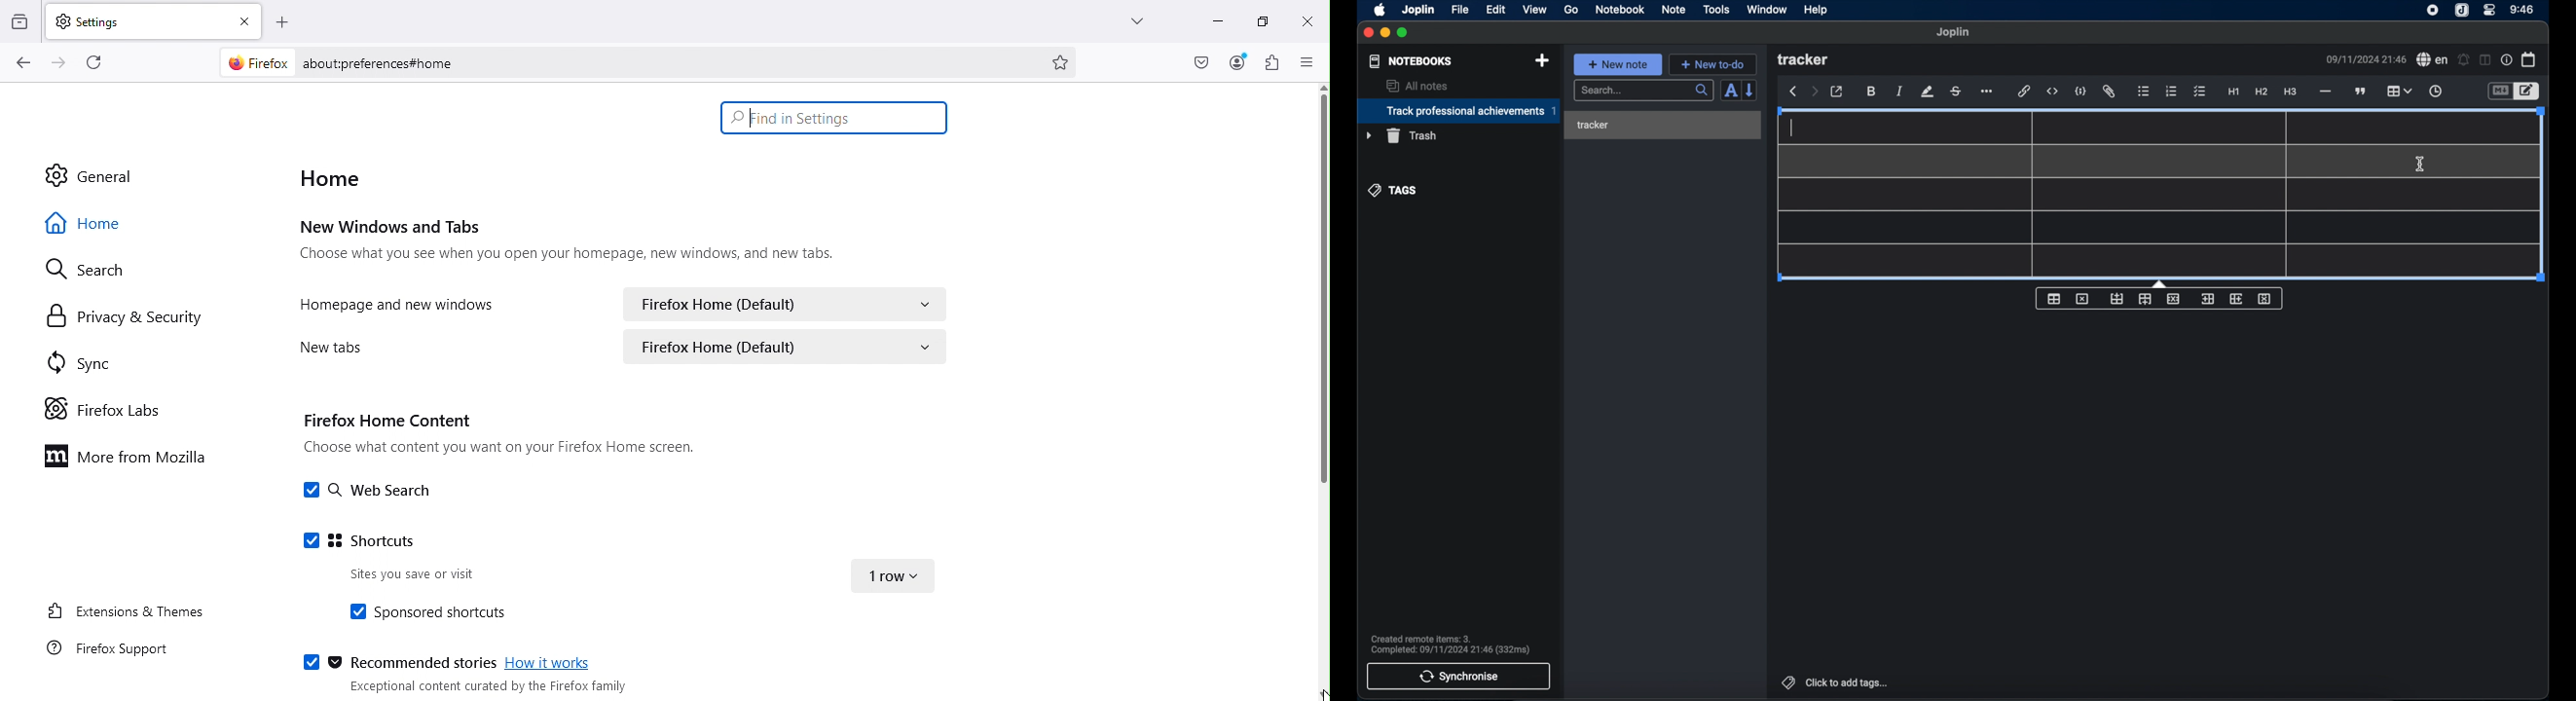 This screenshot has width=2576, height=728. What do you see at coordinates (1198, 63) in the screenshot?
I see `Account` at bounding box center [1198, 63].